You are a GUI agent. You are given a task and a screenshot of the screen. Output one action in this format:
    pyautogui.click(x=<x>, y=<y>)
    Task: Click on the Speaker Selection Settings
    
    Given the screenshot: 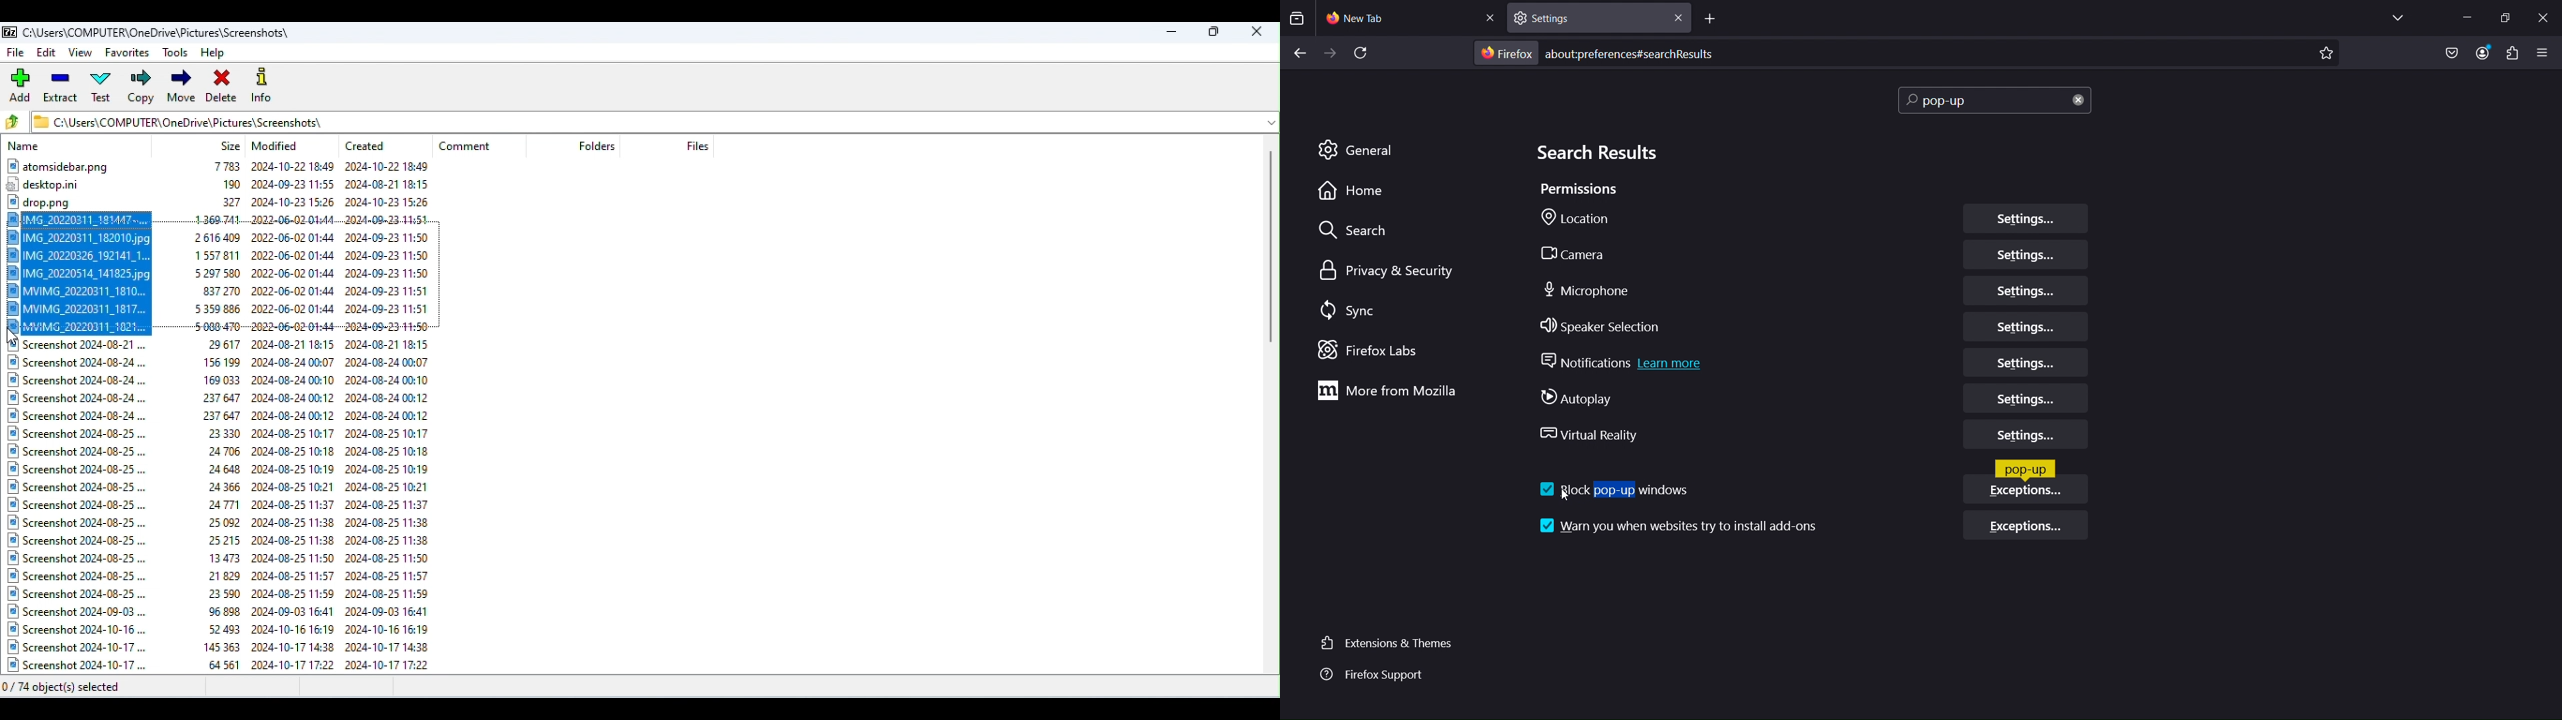 What is the action you would take?
    pyautogui.click(x=2025, y=326)
    